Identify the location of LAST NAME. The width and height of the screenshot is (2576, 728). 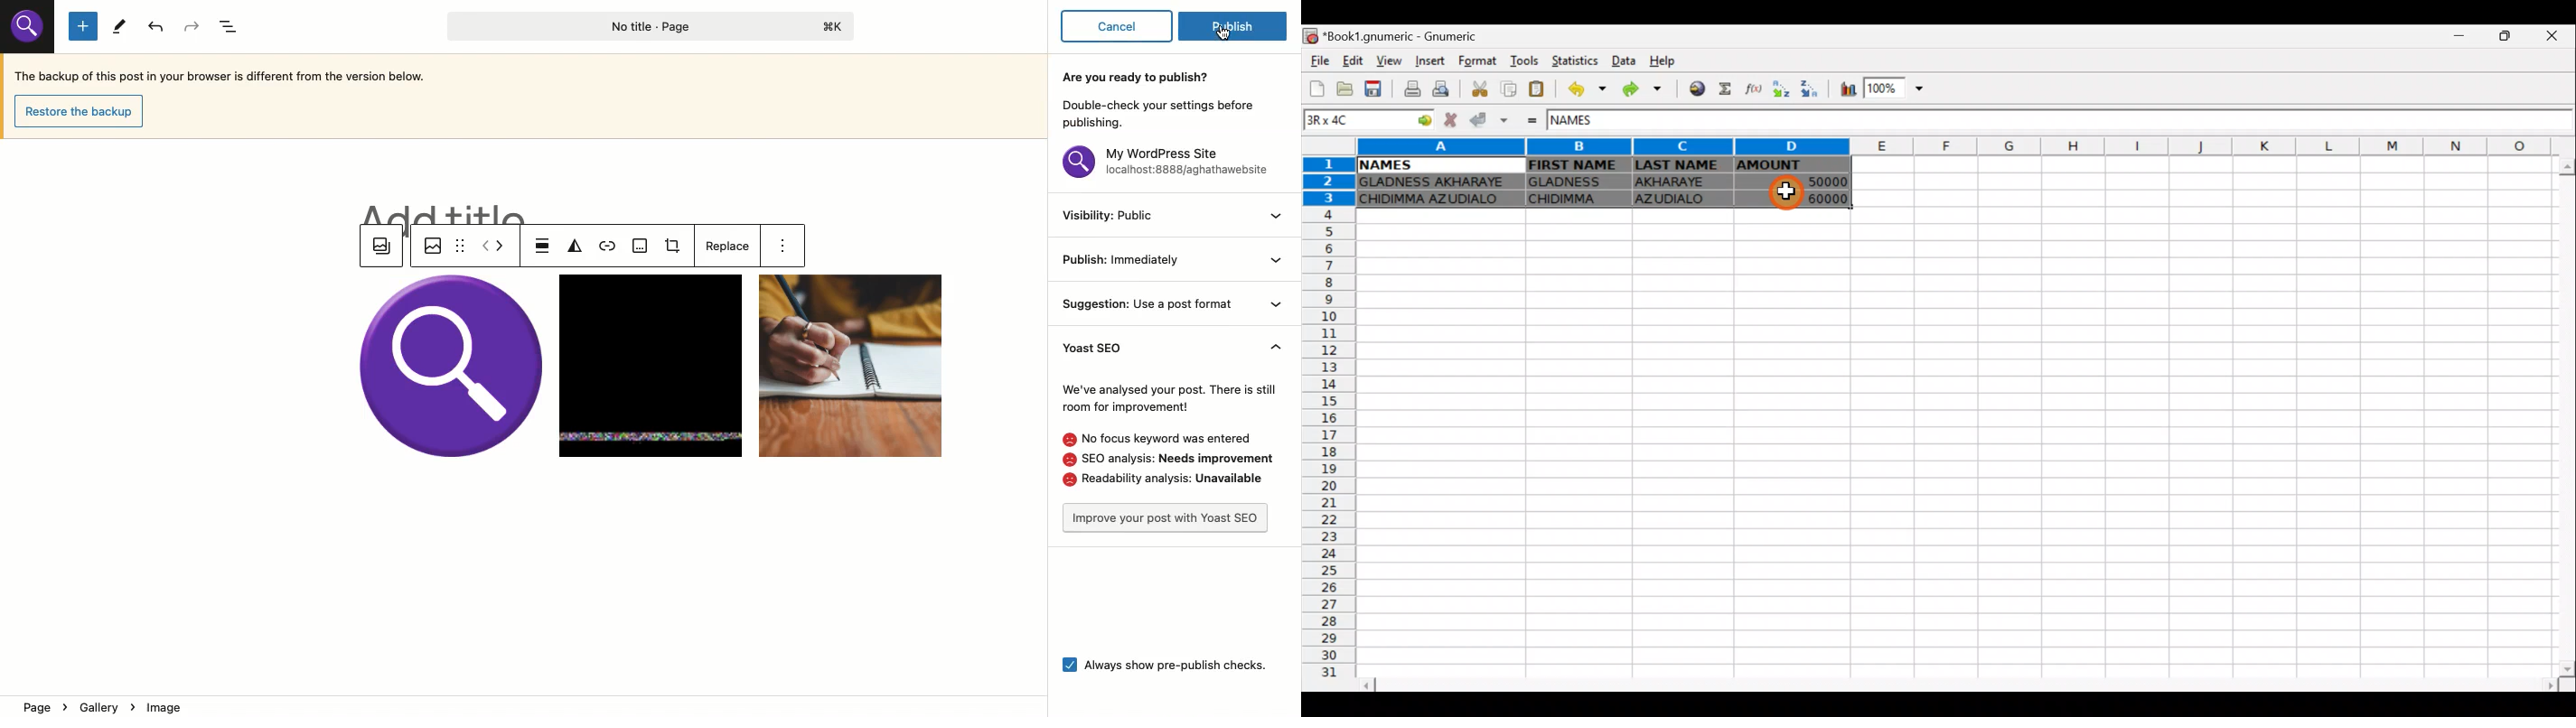
(1680, 166).